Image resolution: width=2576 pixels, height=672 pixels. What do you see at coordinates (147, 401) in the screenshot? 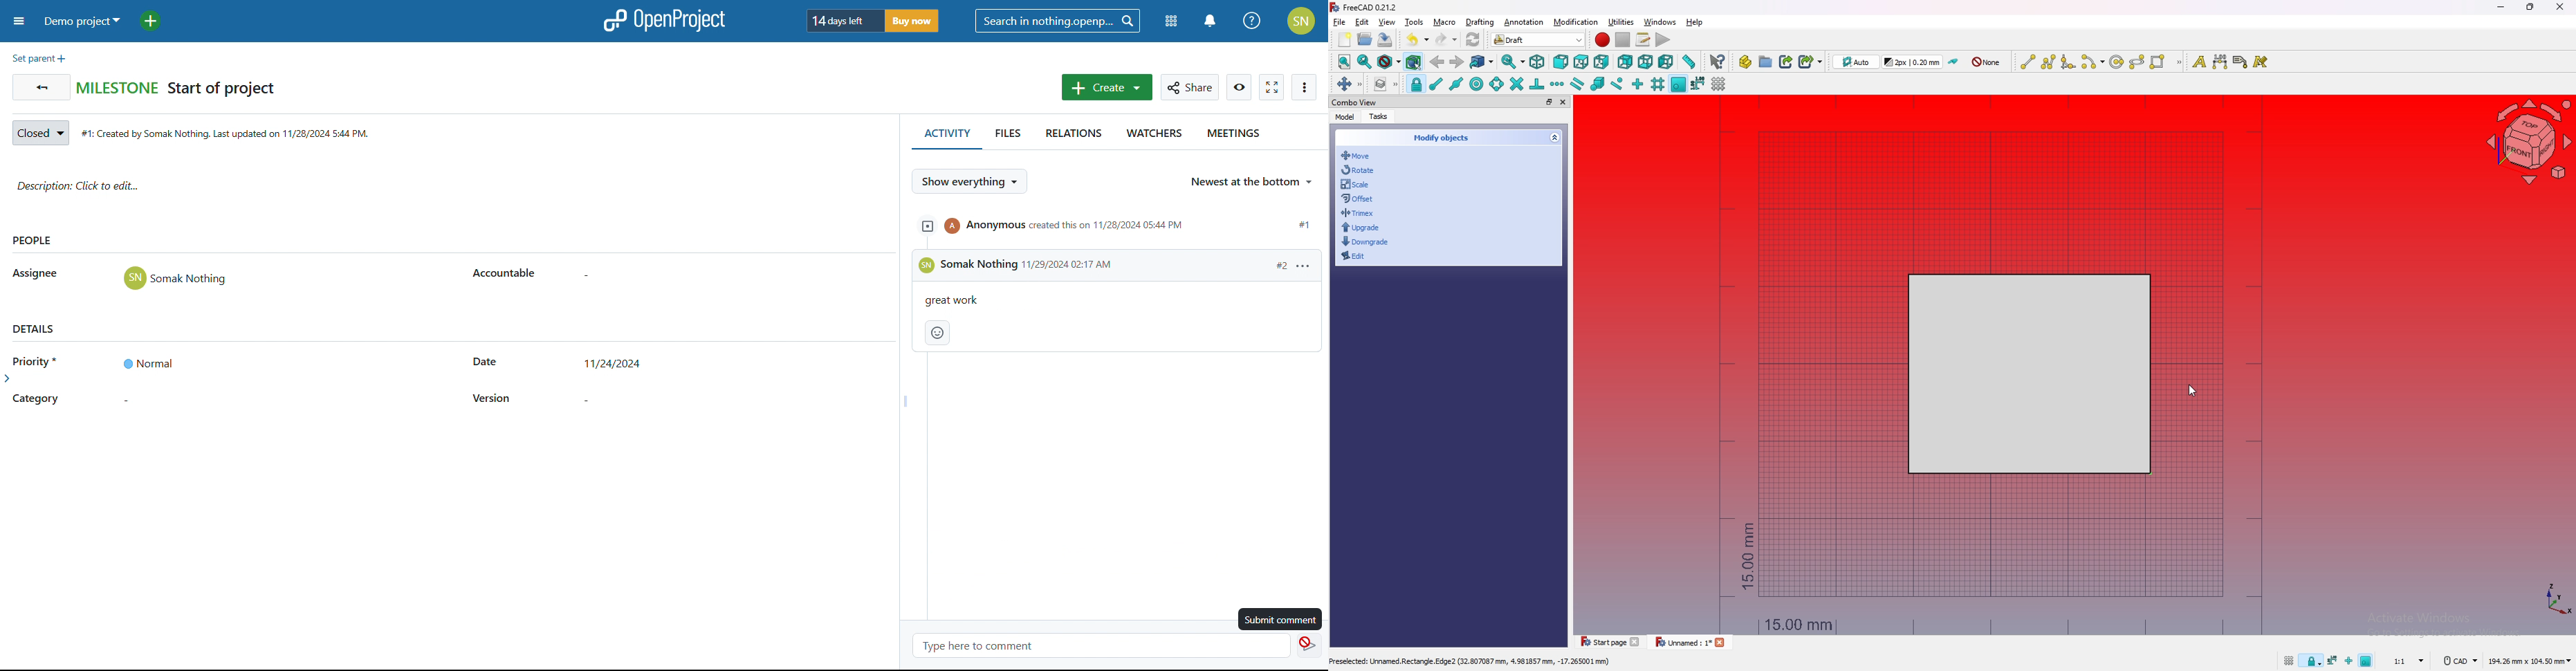
I see `set category` at bounding box center [147, 401].